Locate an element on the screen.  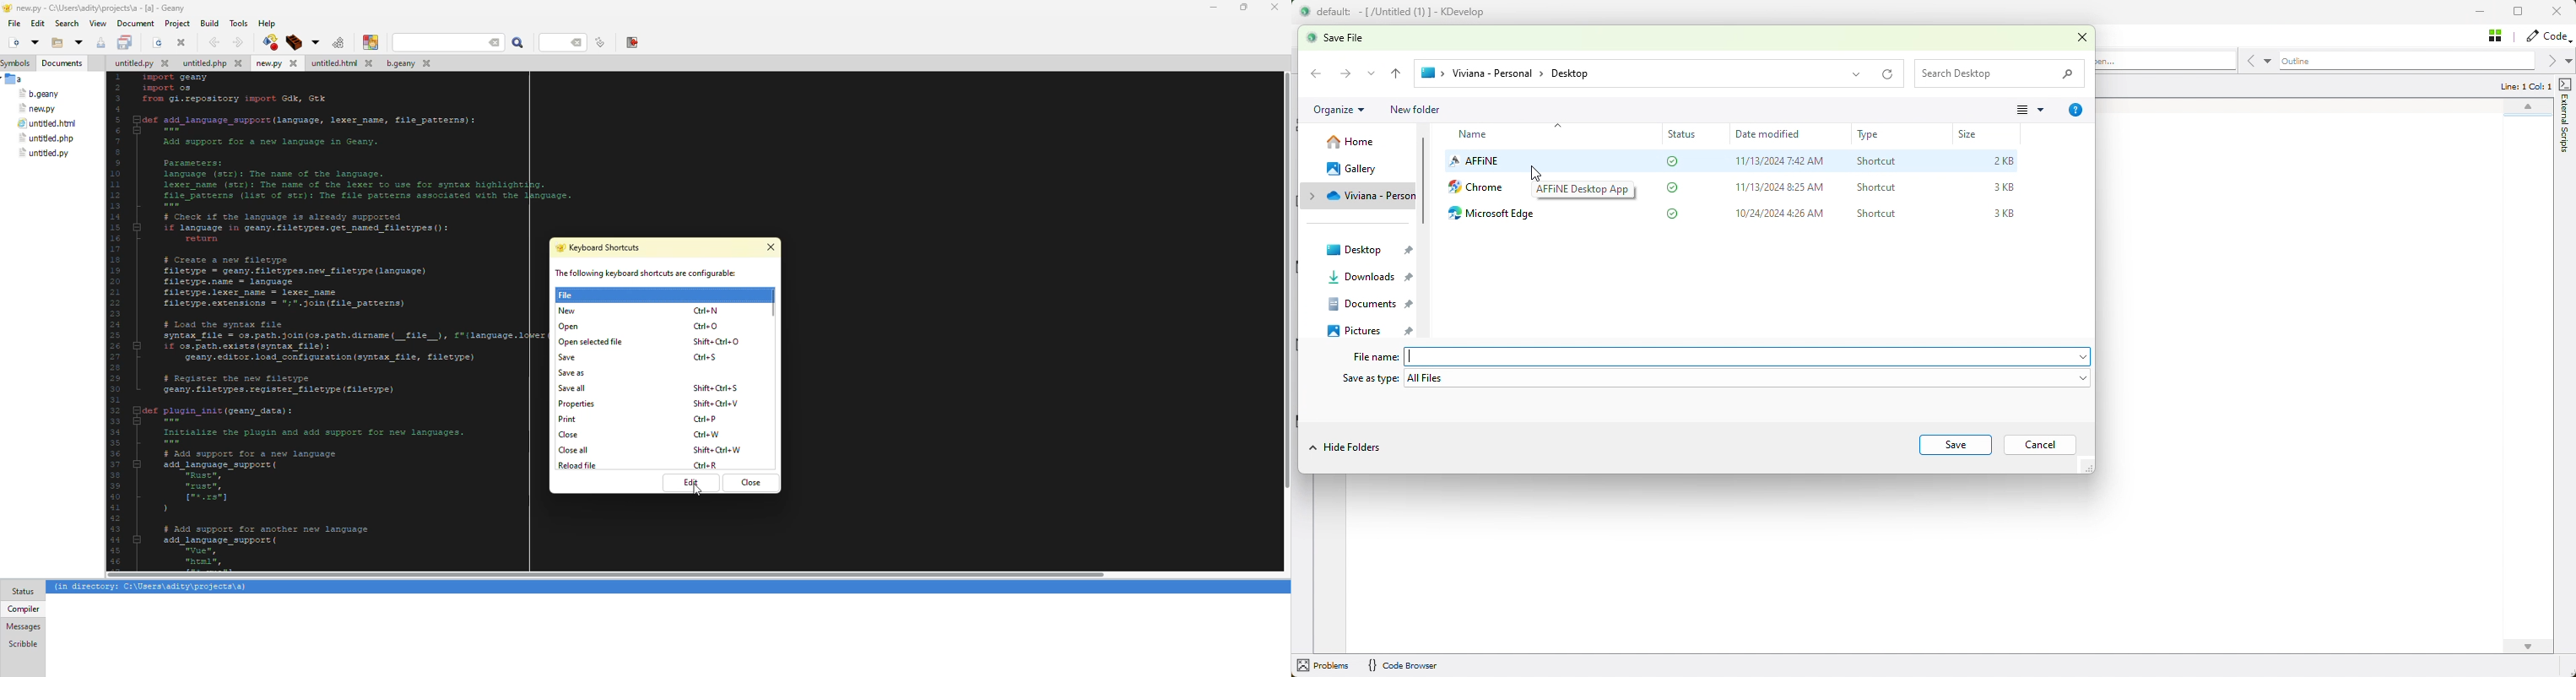
search desktop is located at coordinates (2002, 76).